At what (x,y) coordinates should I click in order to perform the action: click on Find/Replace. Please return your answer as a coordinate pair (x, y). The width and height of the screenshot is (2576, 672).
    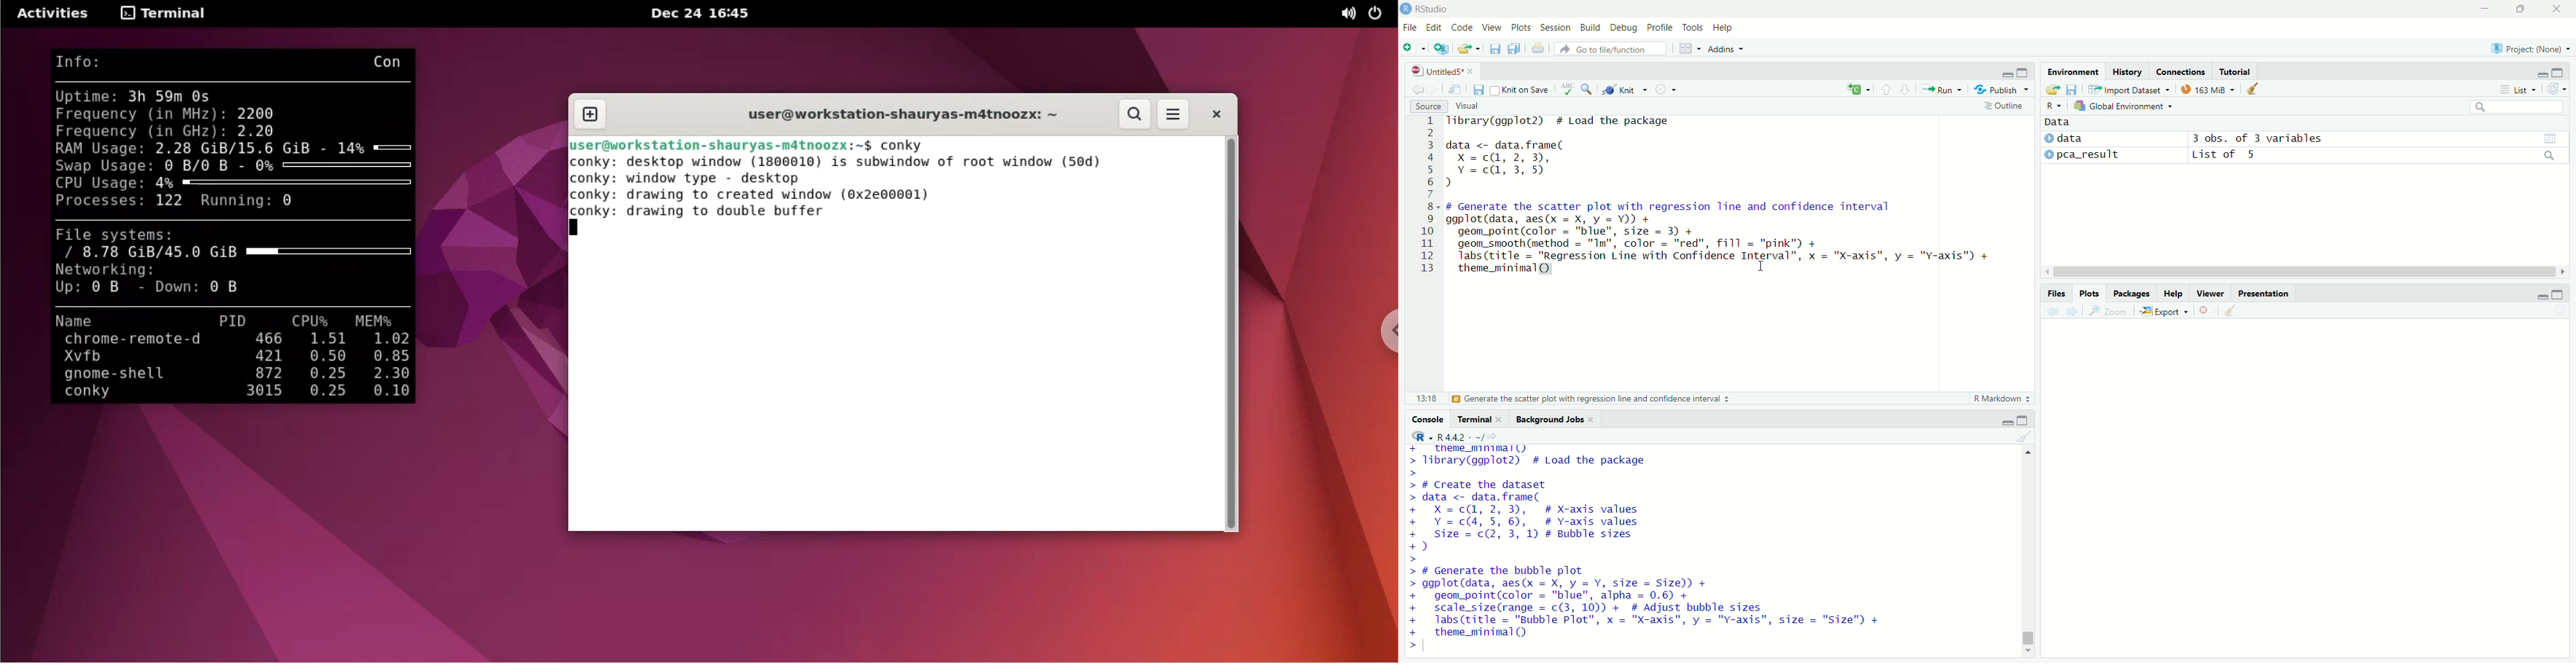
    Looking at the image, I should click on (1587, 89).